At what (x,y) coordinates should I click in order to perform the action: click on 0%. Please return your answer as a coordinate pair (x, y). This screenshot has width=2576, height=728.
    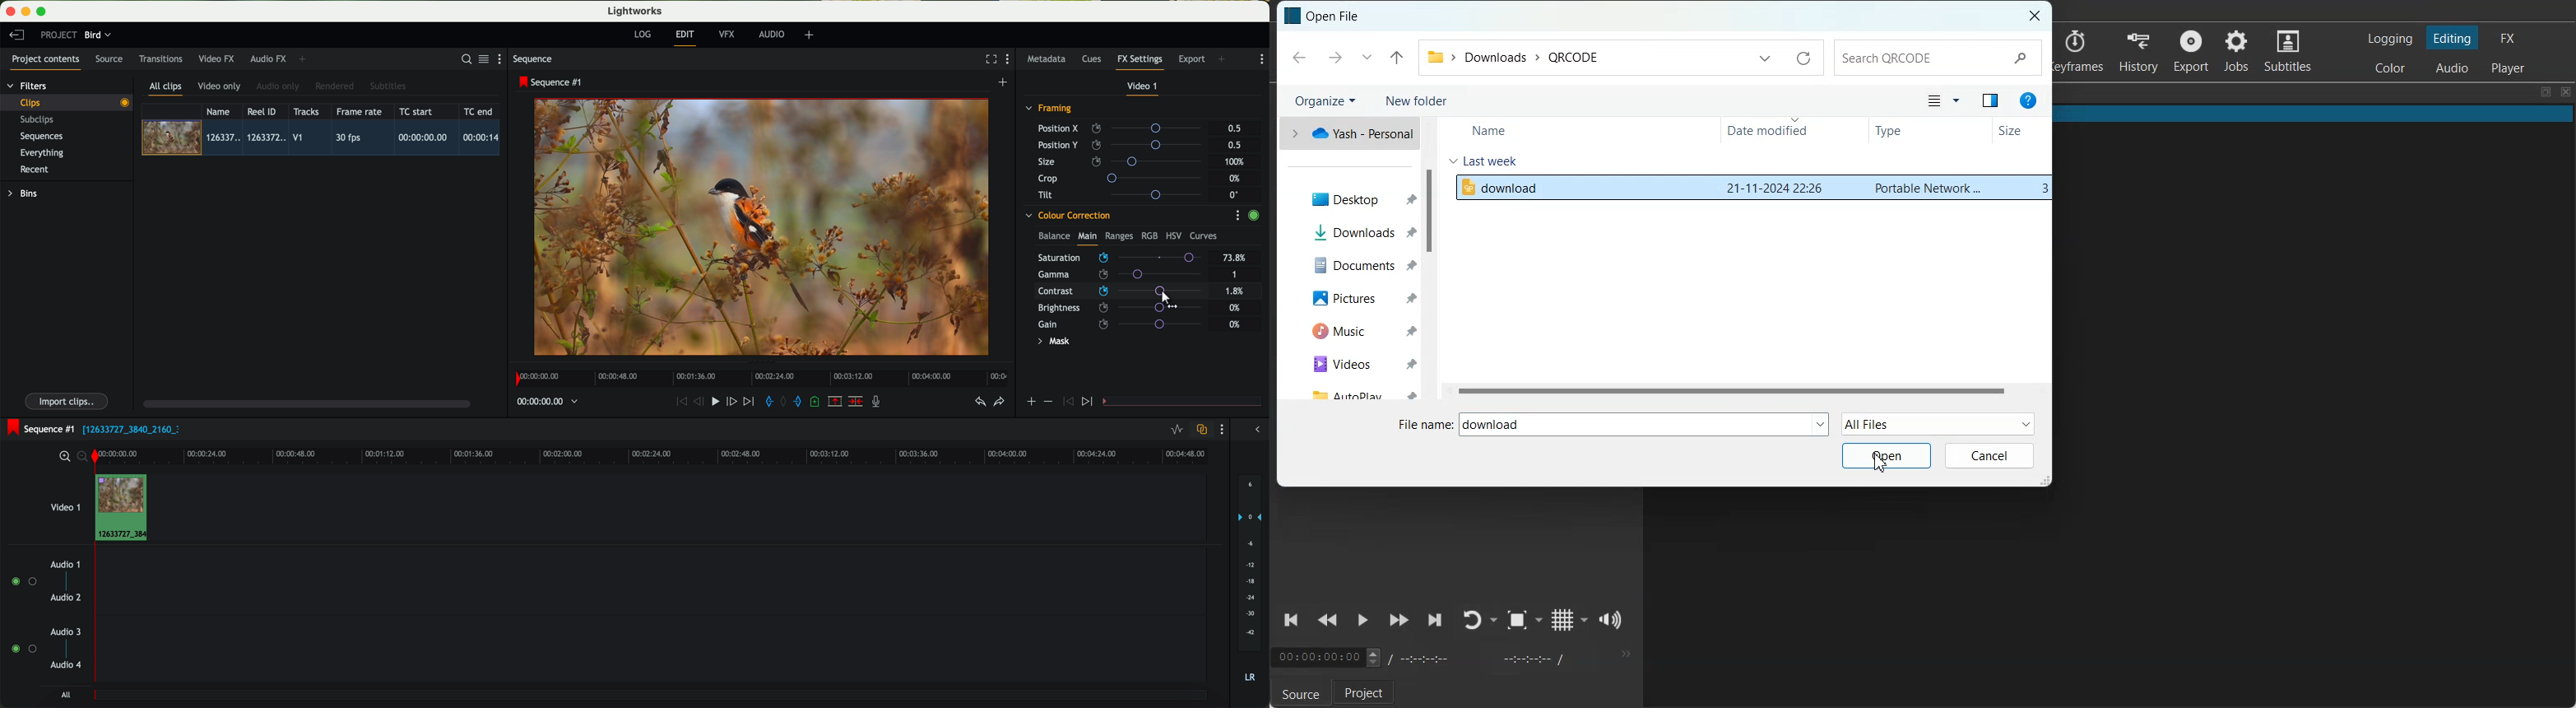
    Looking at the image, I should click on (1236, 179).